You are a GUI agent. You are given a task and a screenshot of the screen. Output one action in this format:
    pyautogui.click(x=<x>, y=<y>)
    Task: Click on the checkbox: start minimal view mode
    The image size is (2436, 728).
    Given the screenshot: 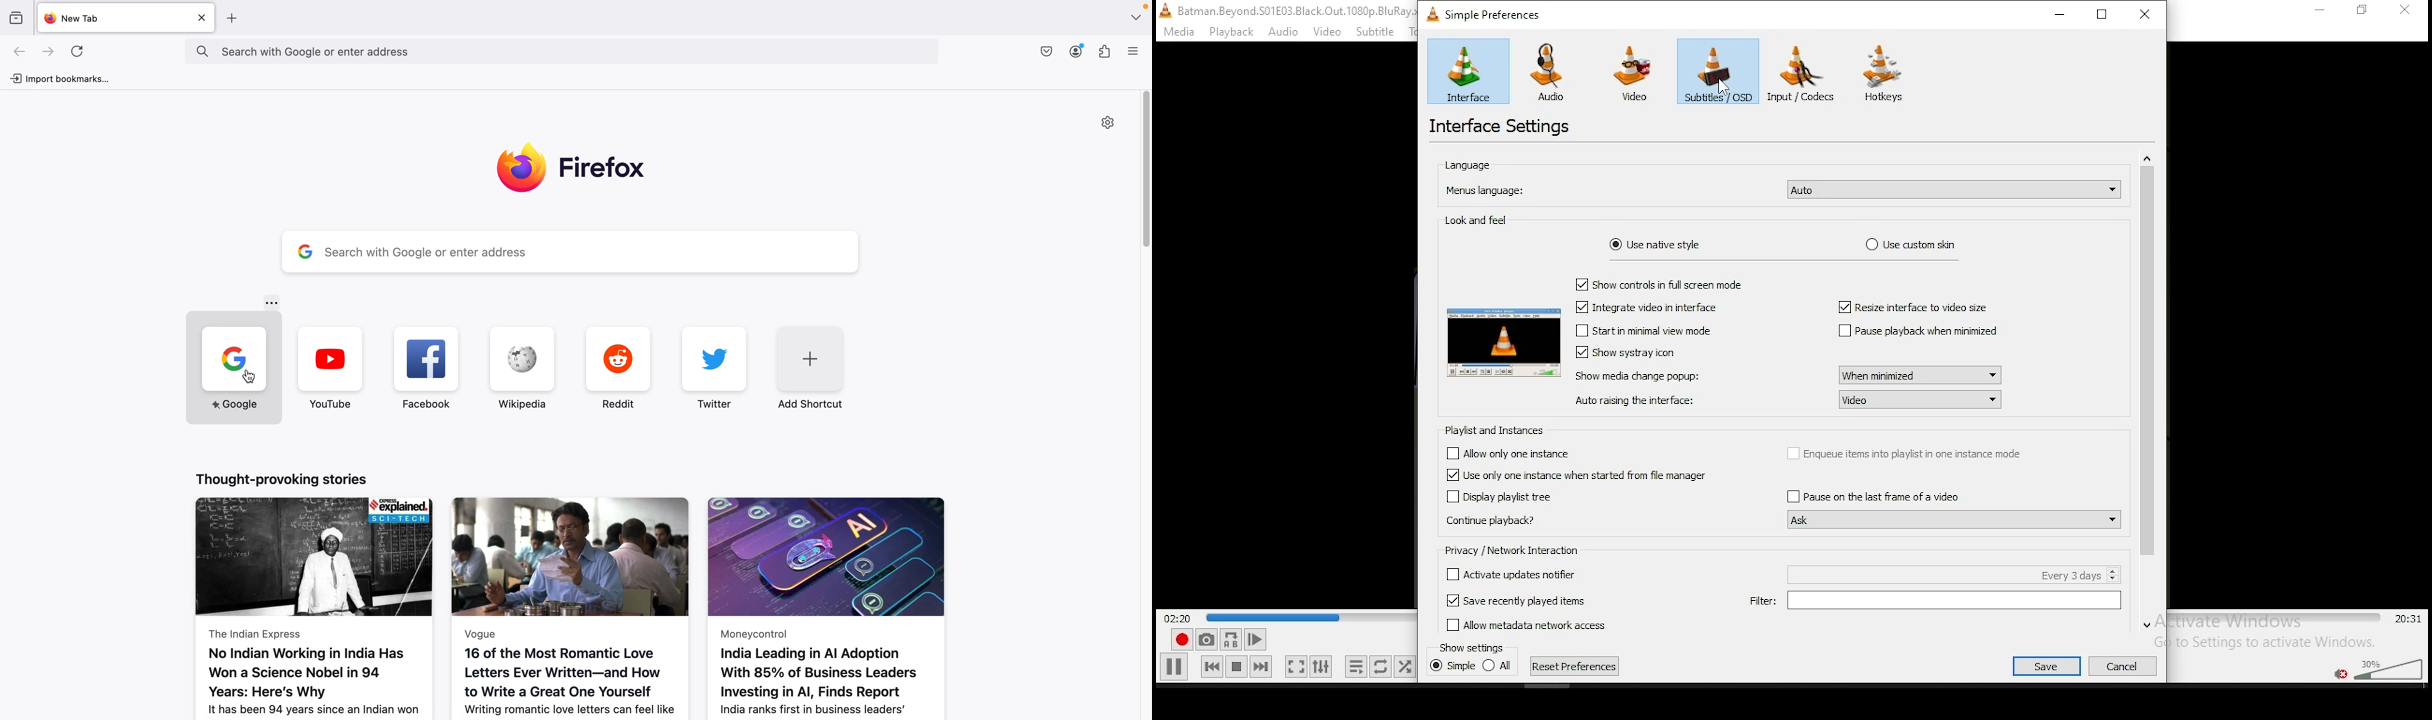 What is the action you would take?
    pyautogui.click(x=1646, y=330)
    